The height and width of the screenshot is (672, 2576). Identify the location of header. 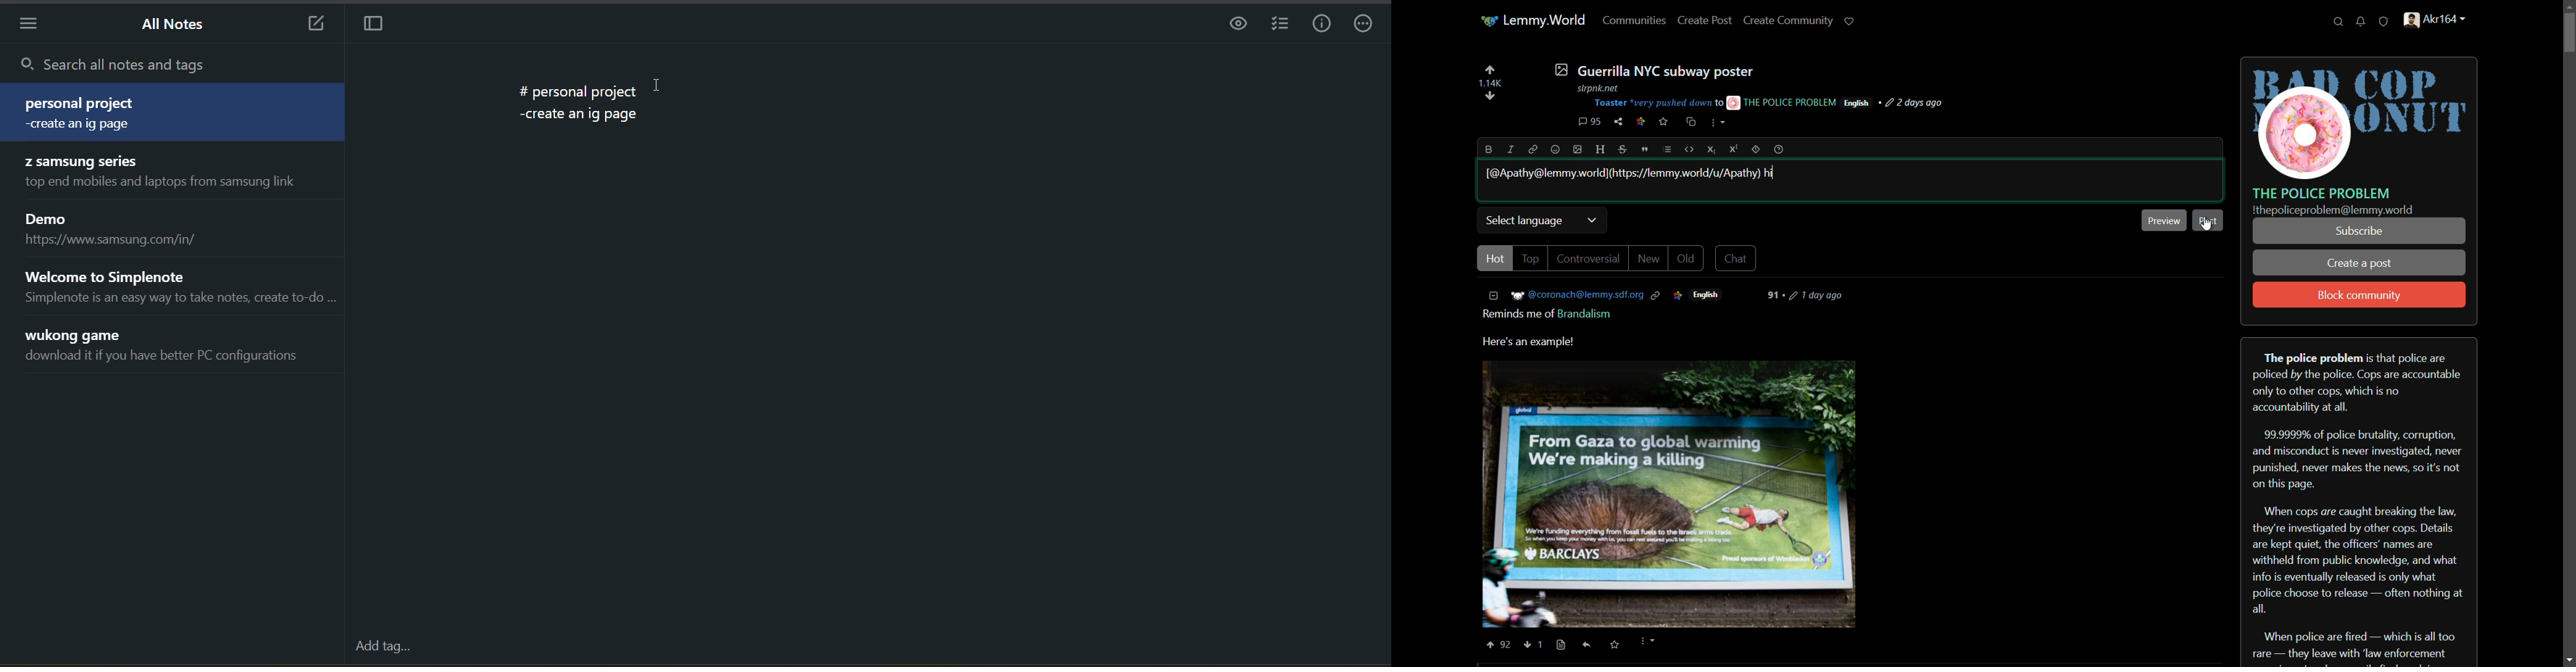
(1601, 150).